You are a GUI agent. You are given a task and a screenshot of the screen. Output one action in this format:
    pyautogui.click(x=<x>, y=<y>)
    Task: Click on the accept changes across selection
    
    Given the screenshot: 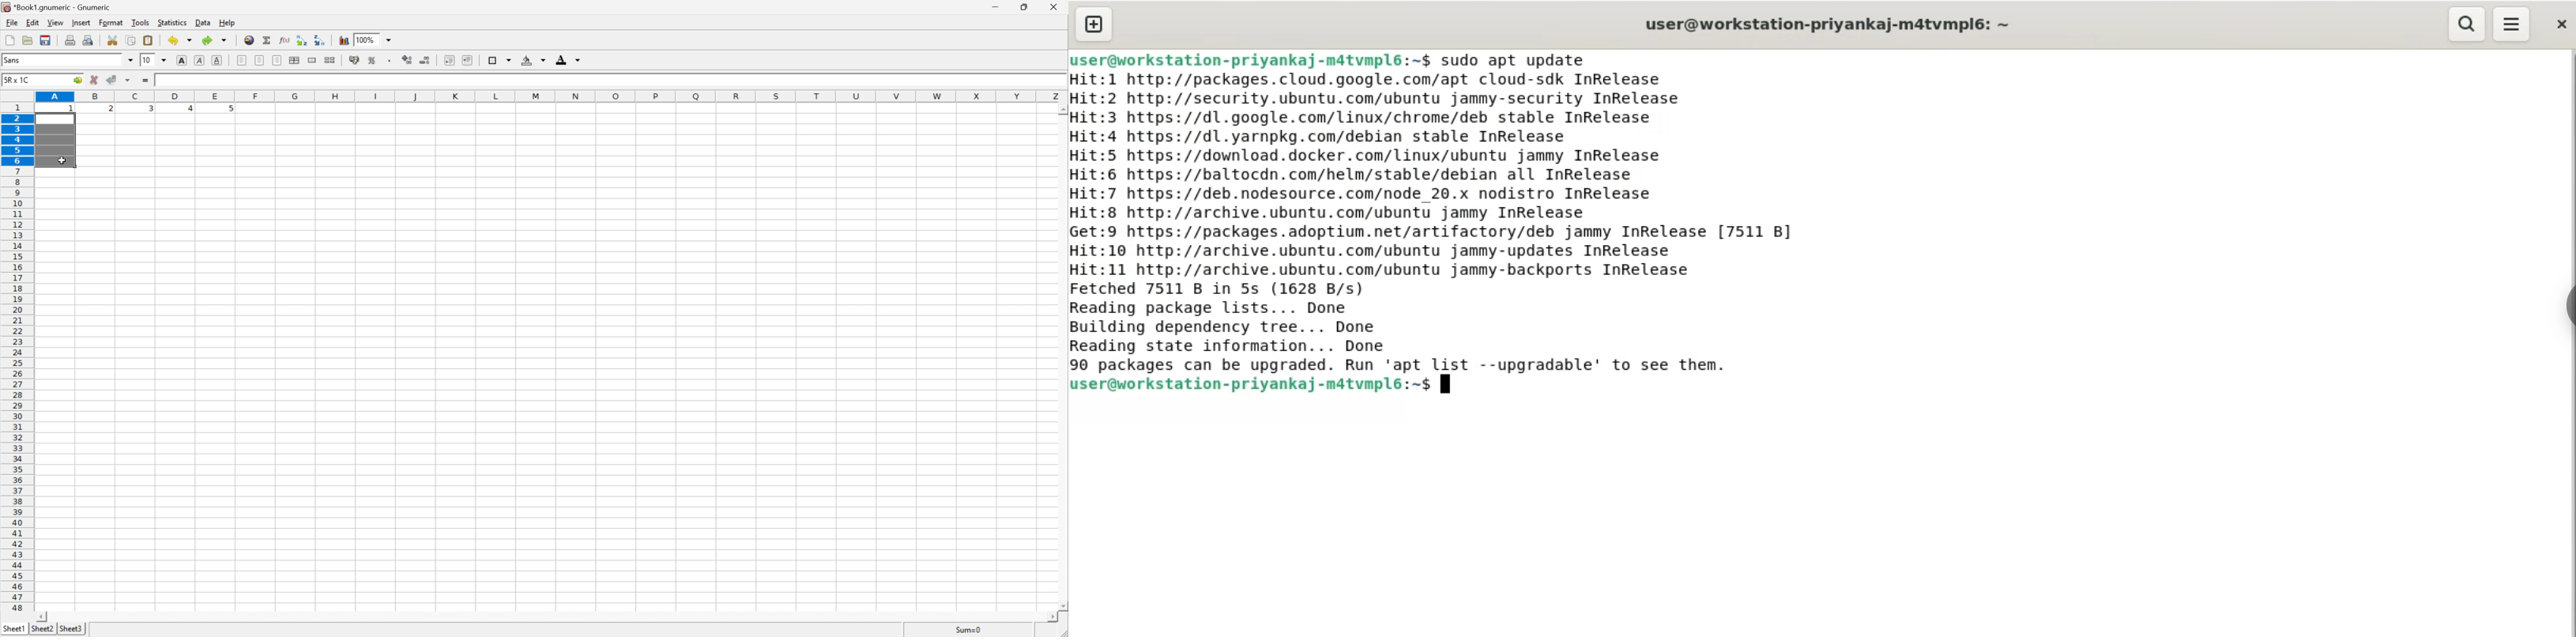 What is the action you would take?
    pyautogui.click(x=127, y=81)
    